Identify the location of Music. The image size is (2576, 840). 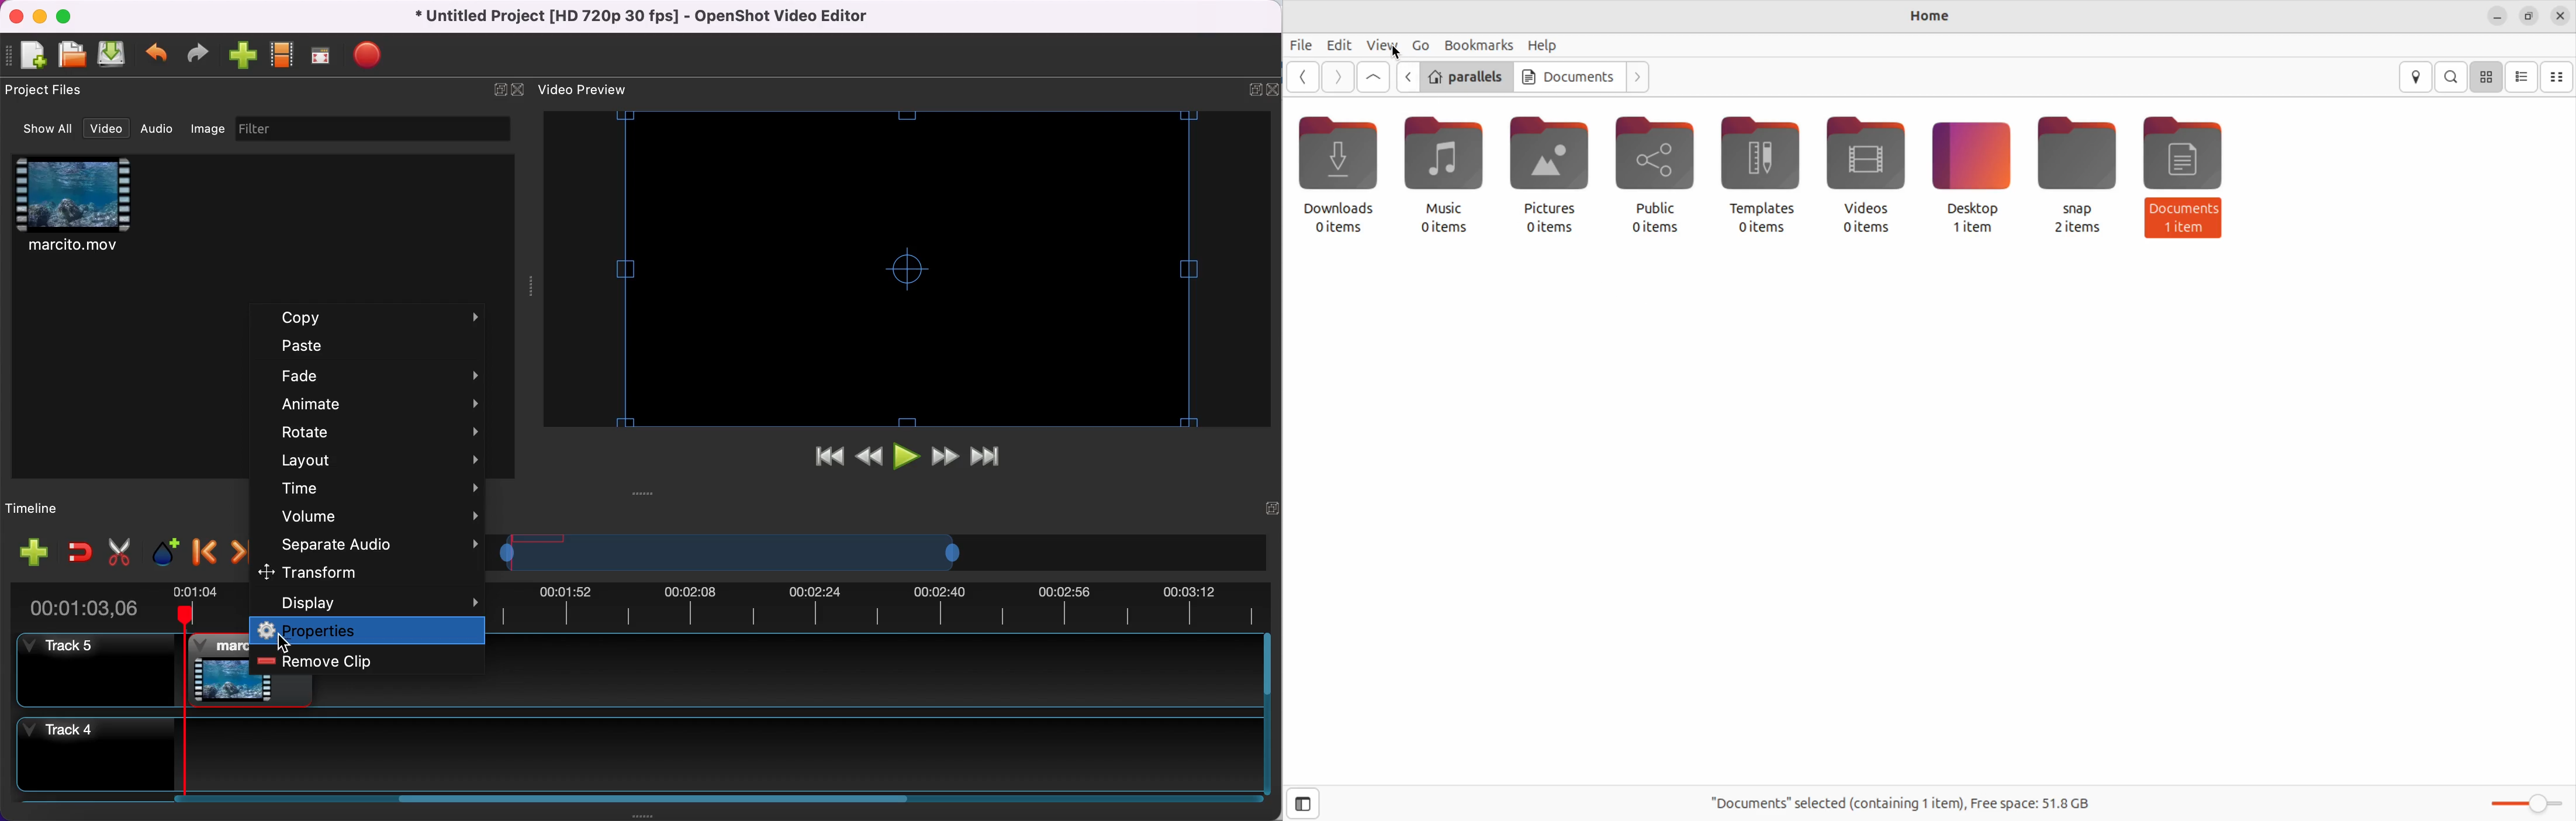
(1446, 164).